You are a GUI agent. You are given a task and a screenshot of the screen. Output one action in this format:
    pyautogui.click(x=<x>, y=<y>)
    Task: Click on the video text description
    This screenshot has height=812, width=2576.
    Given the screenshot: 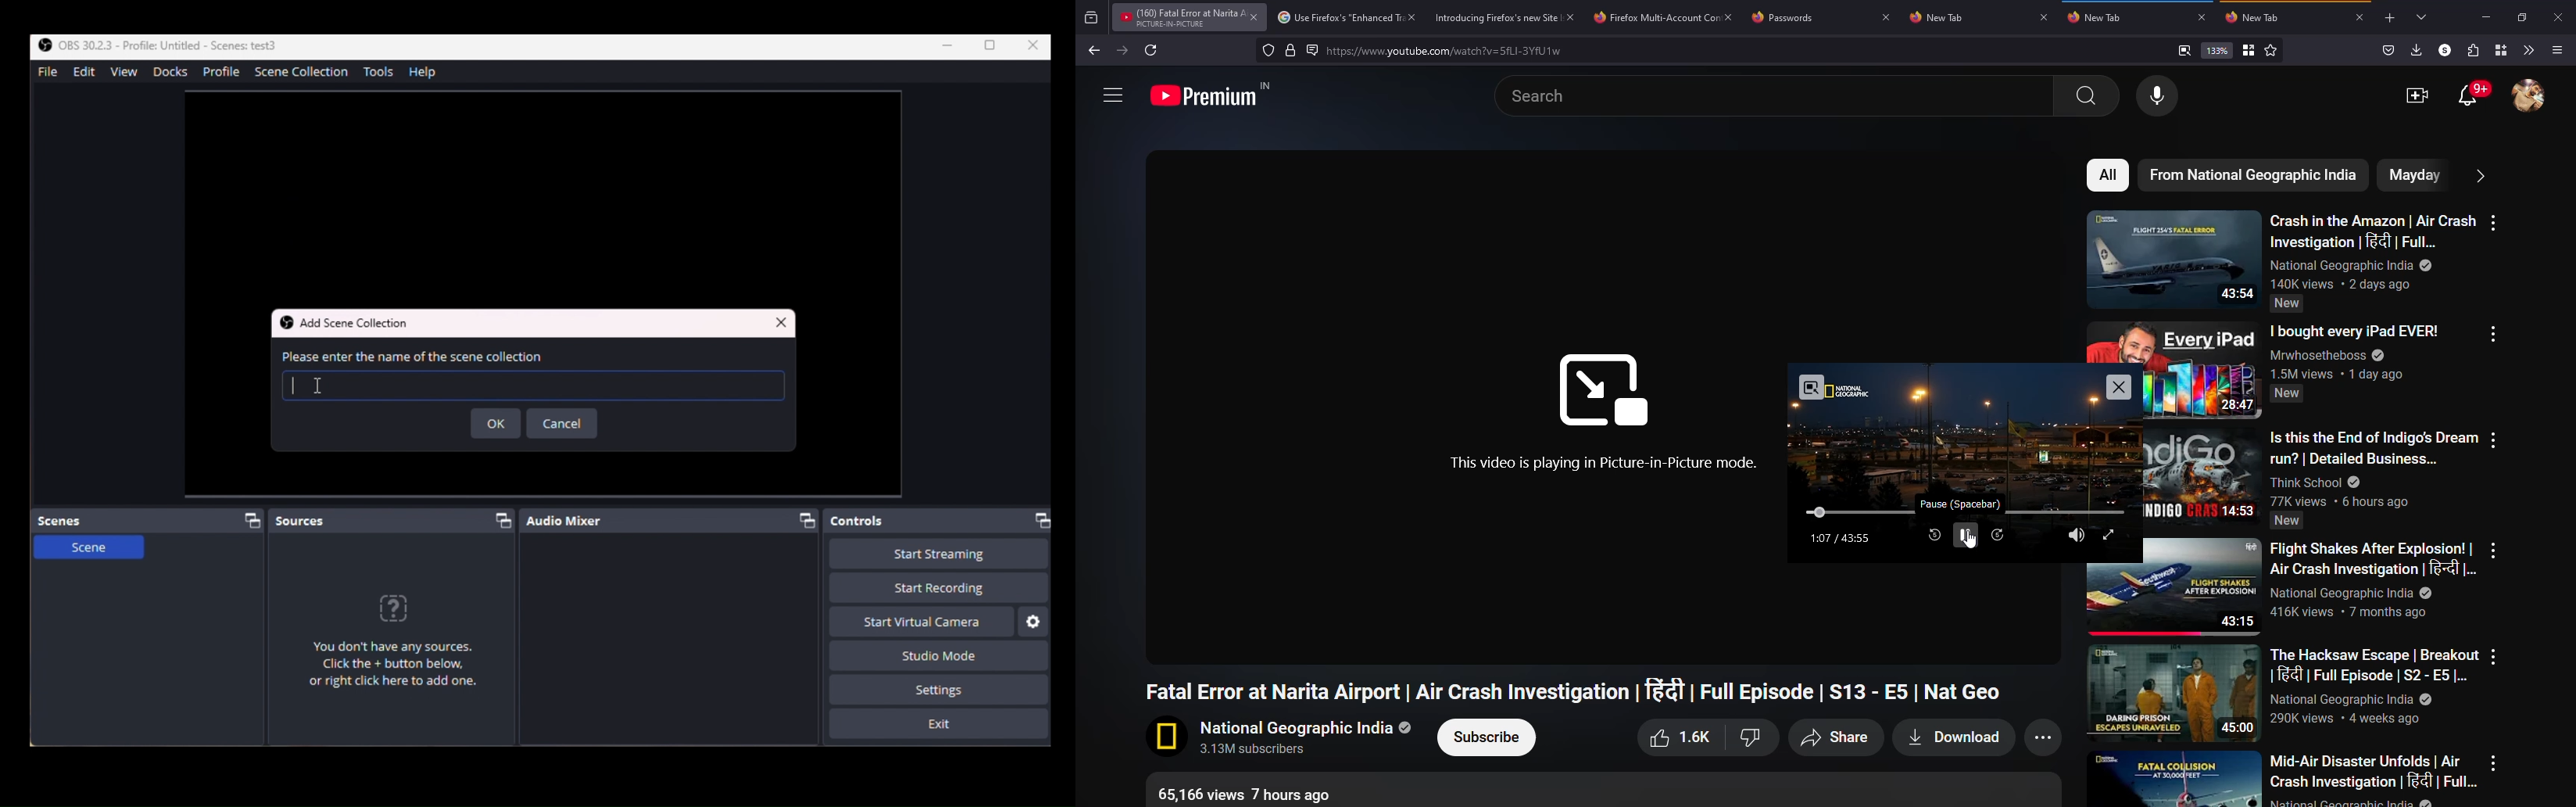 What is the action you would take?
    pyautogui.click(x=2354, y=352)
    